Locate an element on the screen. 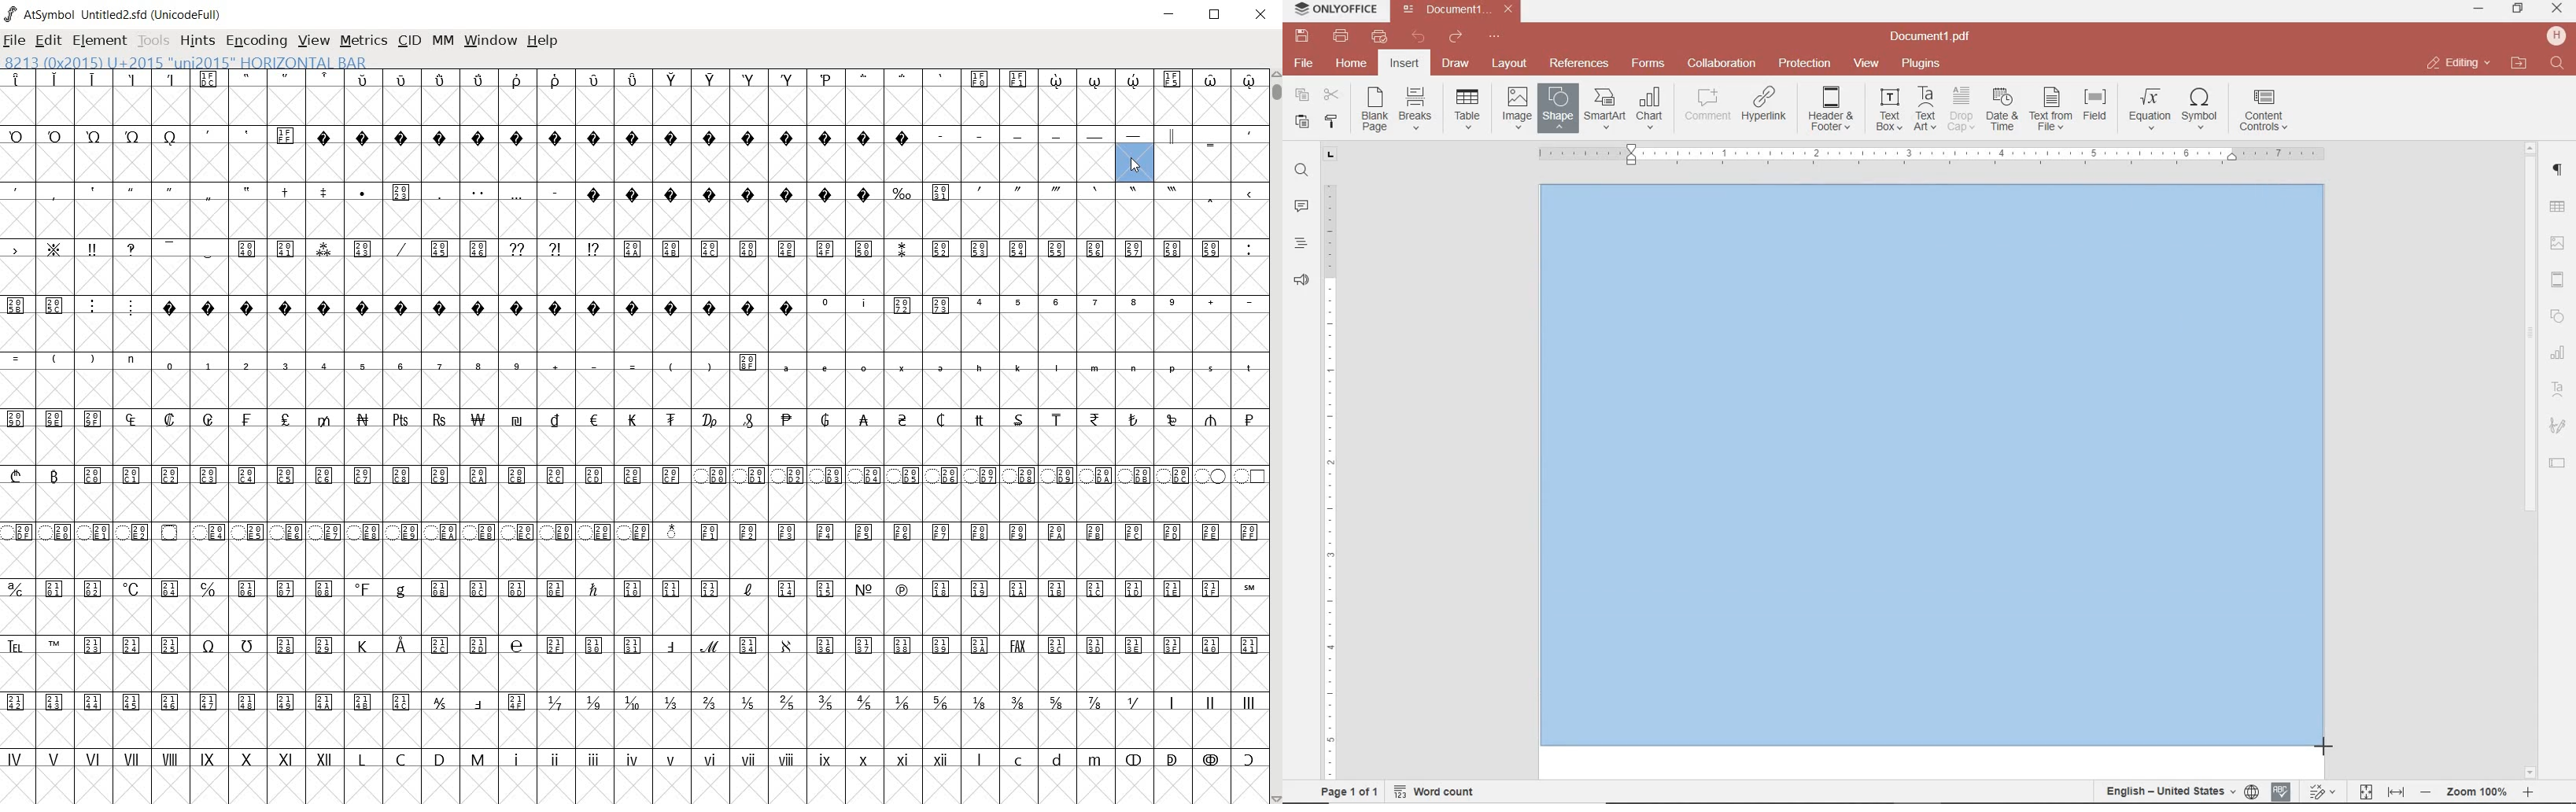 The image size is (2576, 812). forms is located at coordinates (1648, 63).